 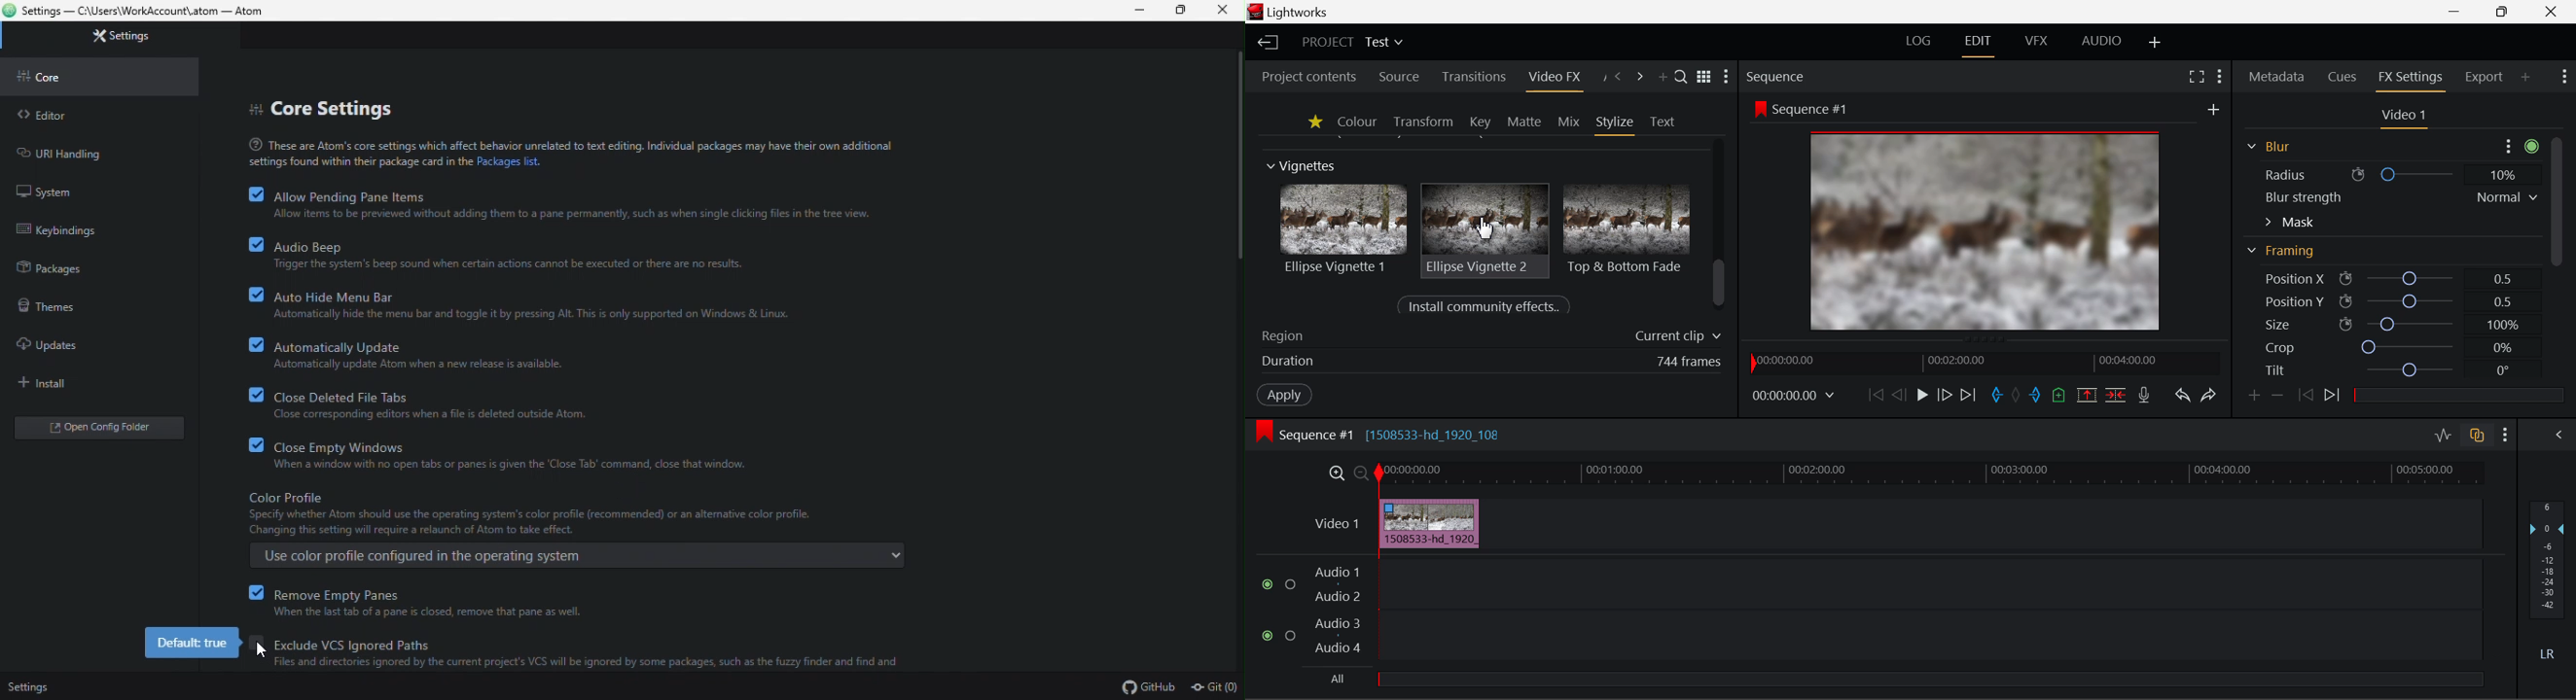 I want to click on Blur, so click(x=2267, y=145).